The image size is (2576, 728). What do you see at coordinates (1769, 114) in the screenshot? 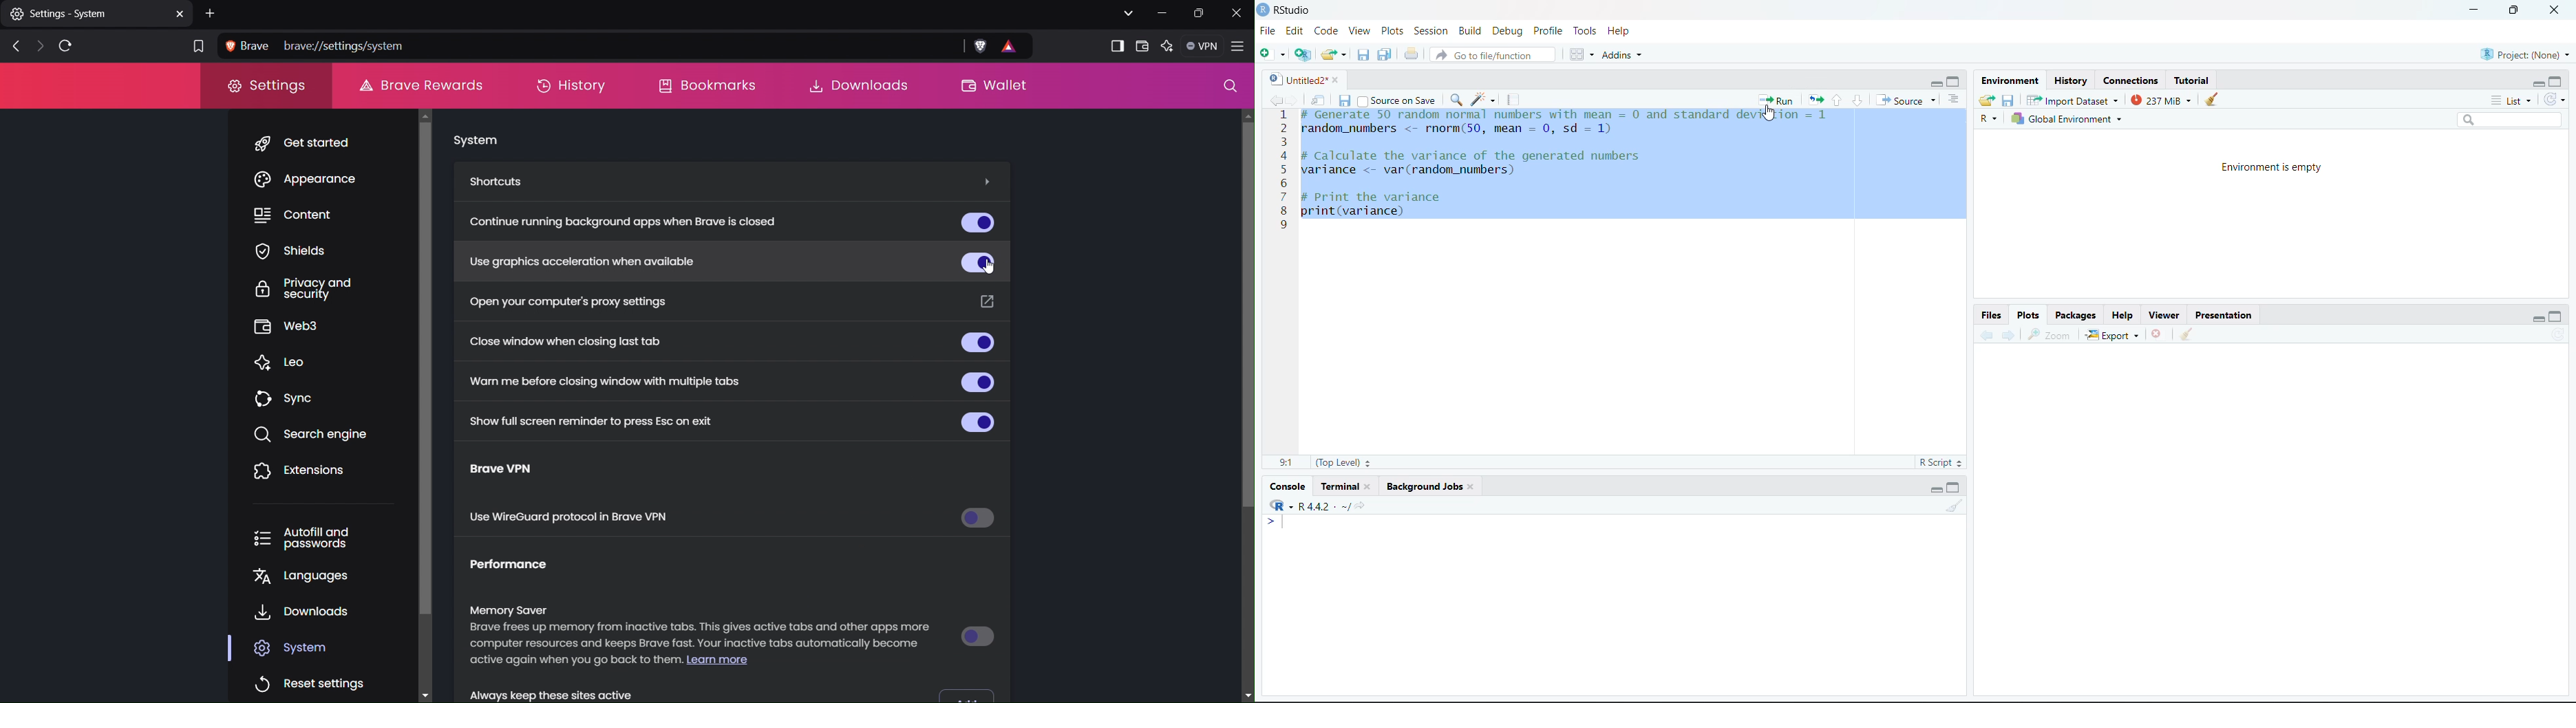
I see `cursor` at bounding box center [1769, 114].